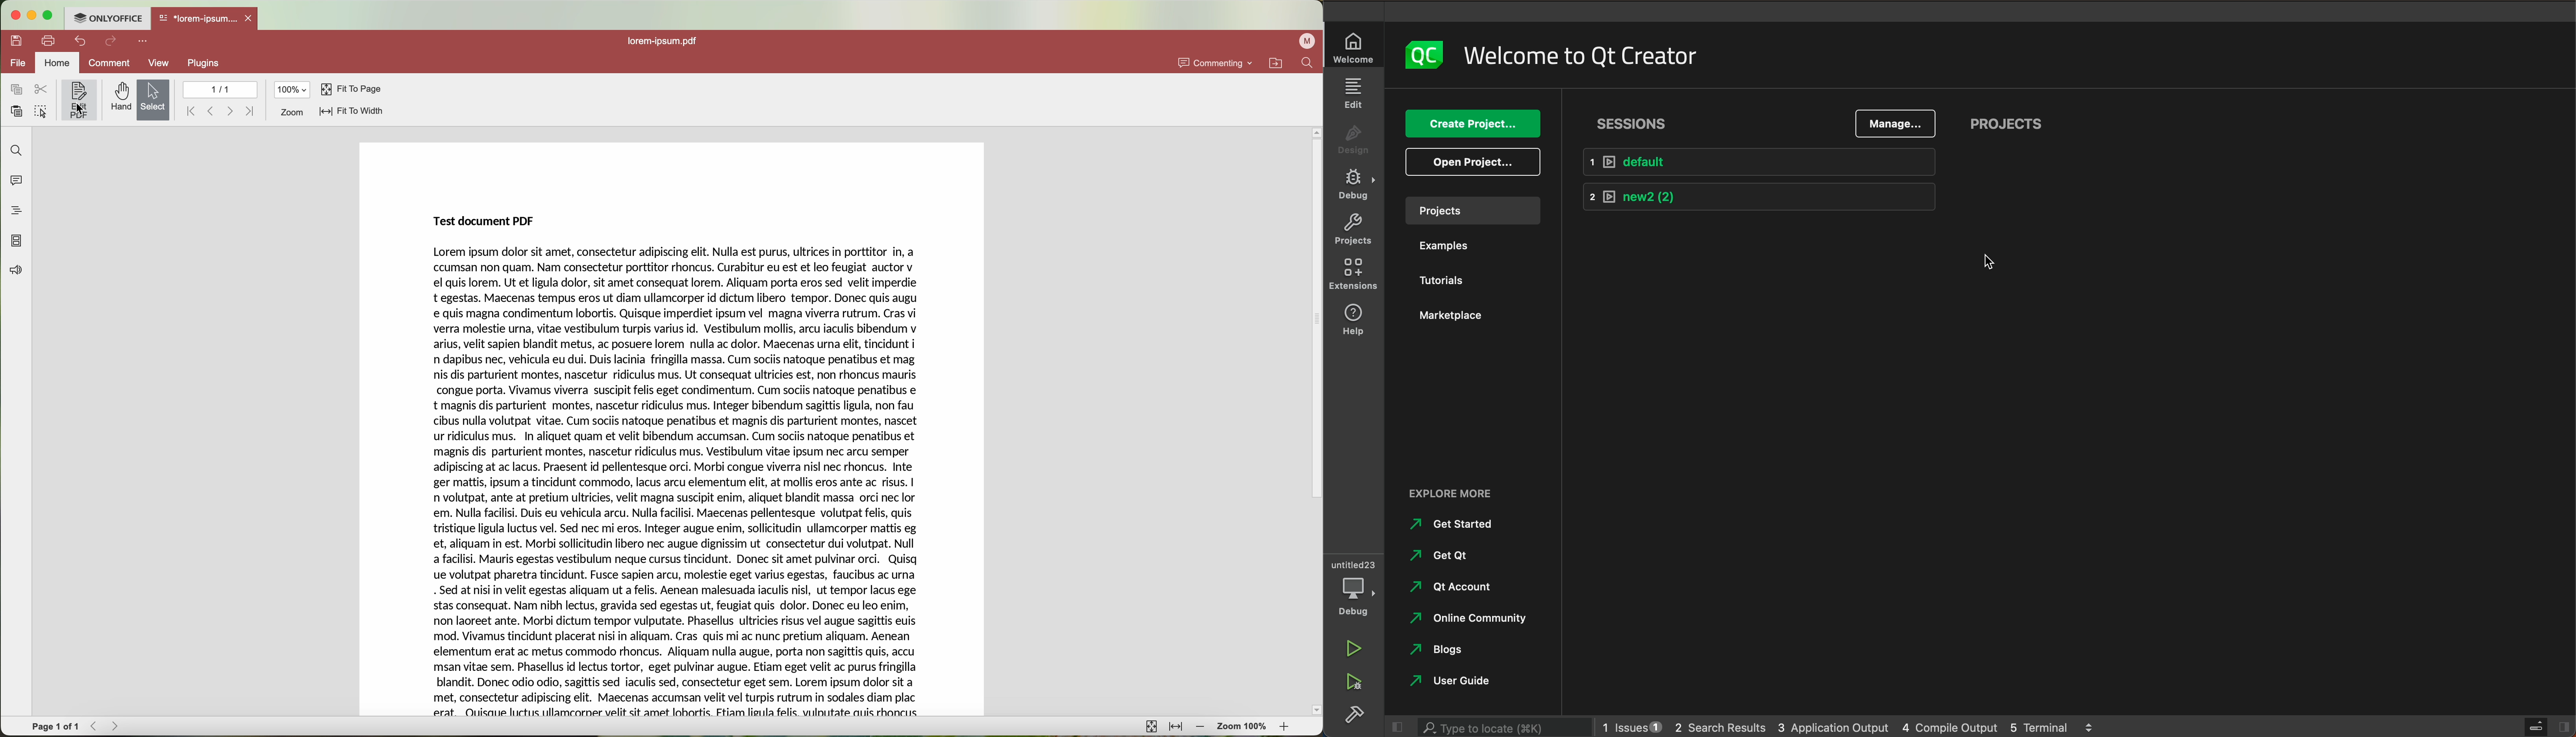  I want to click on zoom, so click(292, 113).